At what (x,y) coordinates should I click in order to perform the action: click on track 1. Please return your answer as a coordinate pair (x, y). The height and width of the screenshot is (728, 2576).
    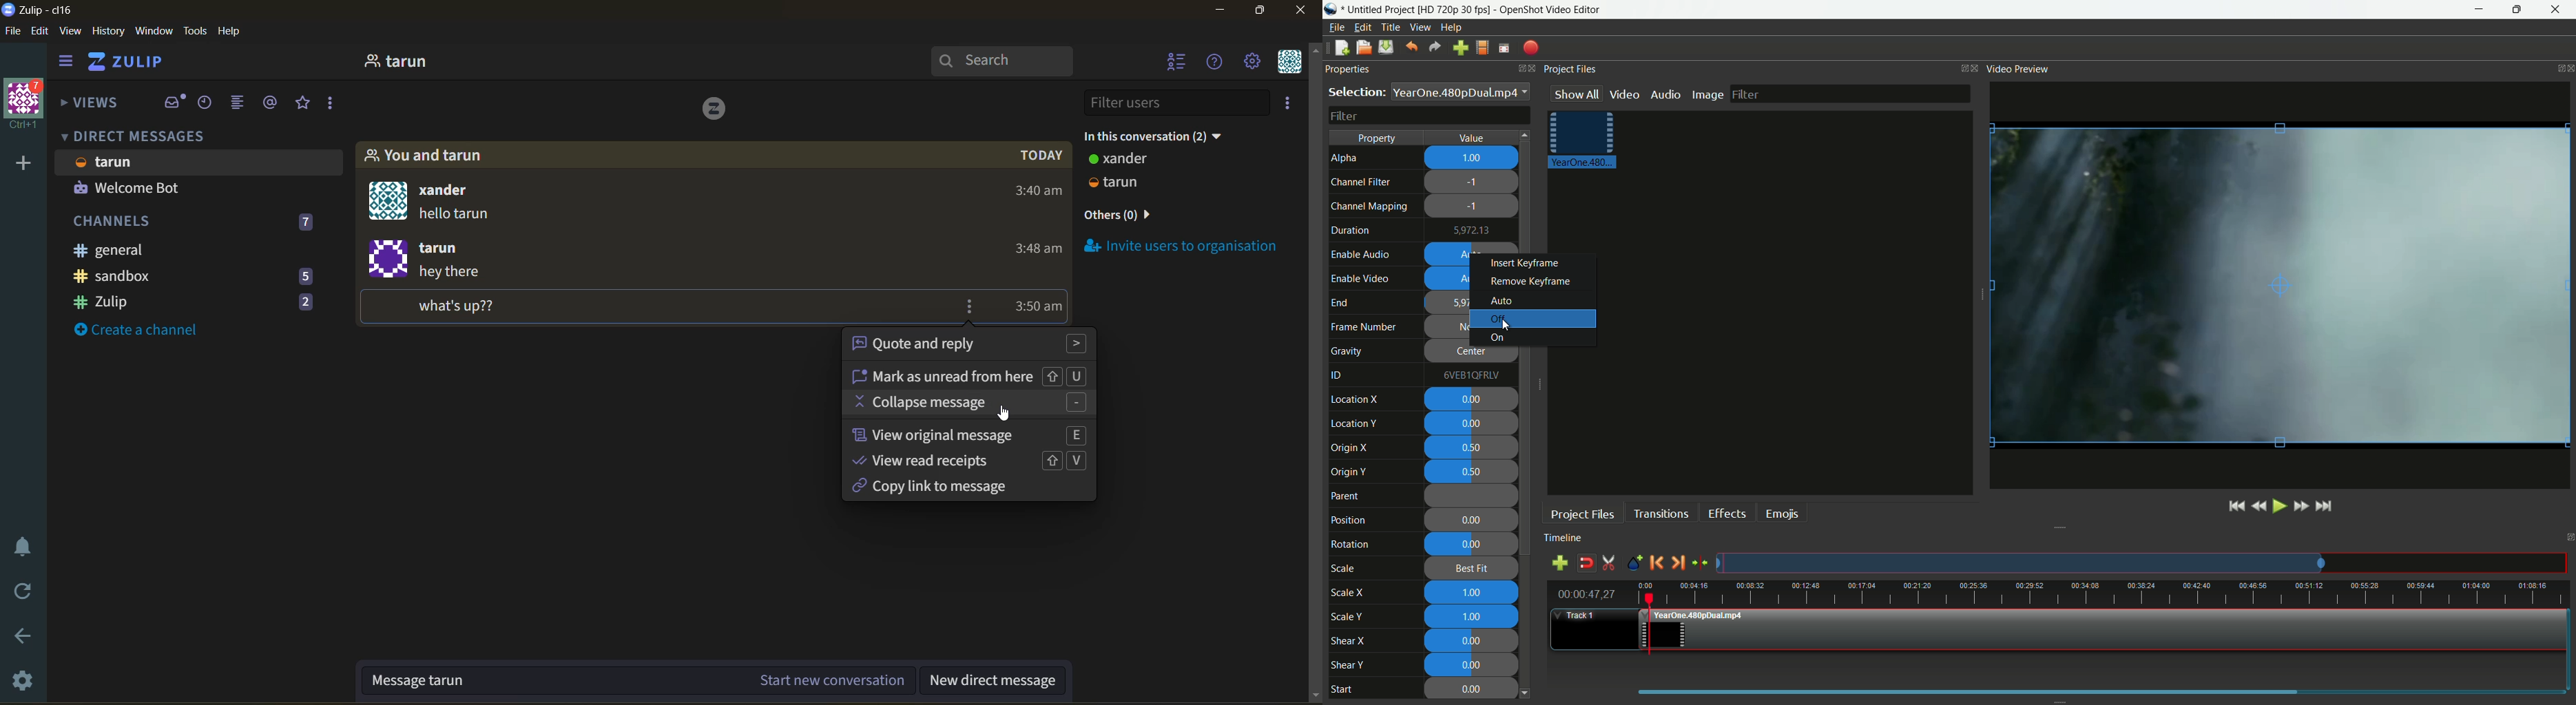
    Looking at the image, I should click on (1582, 617).